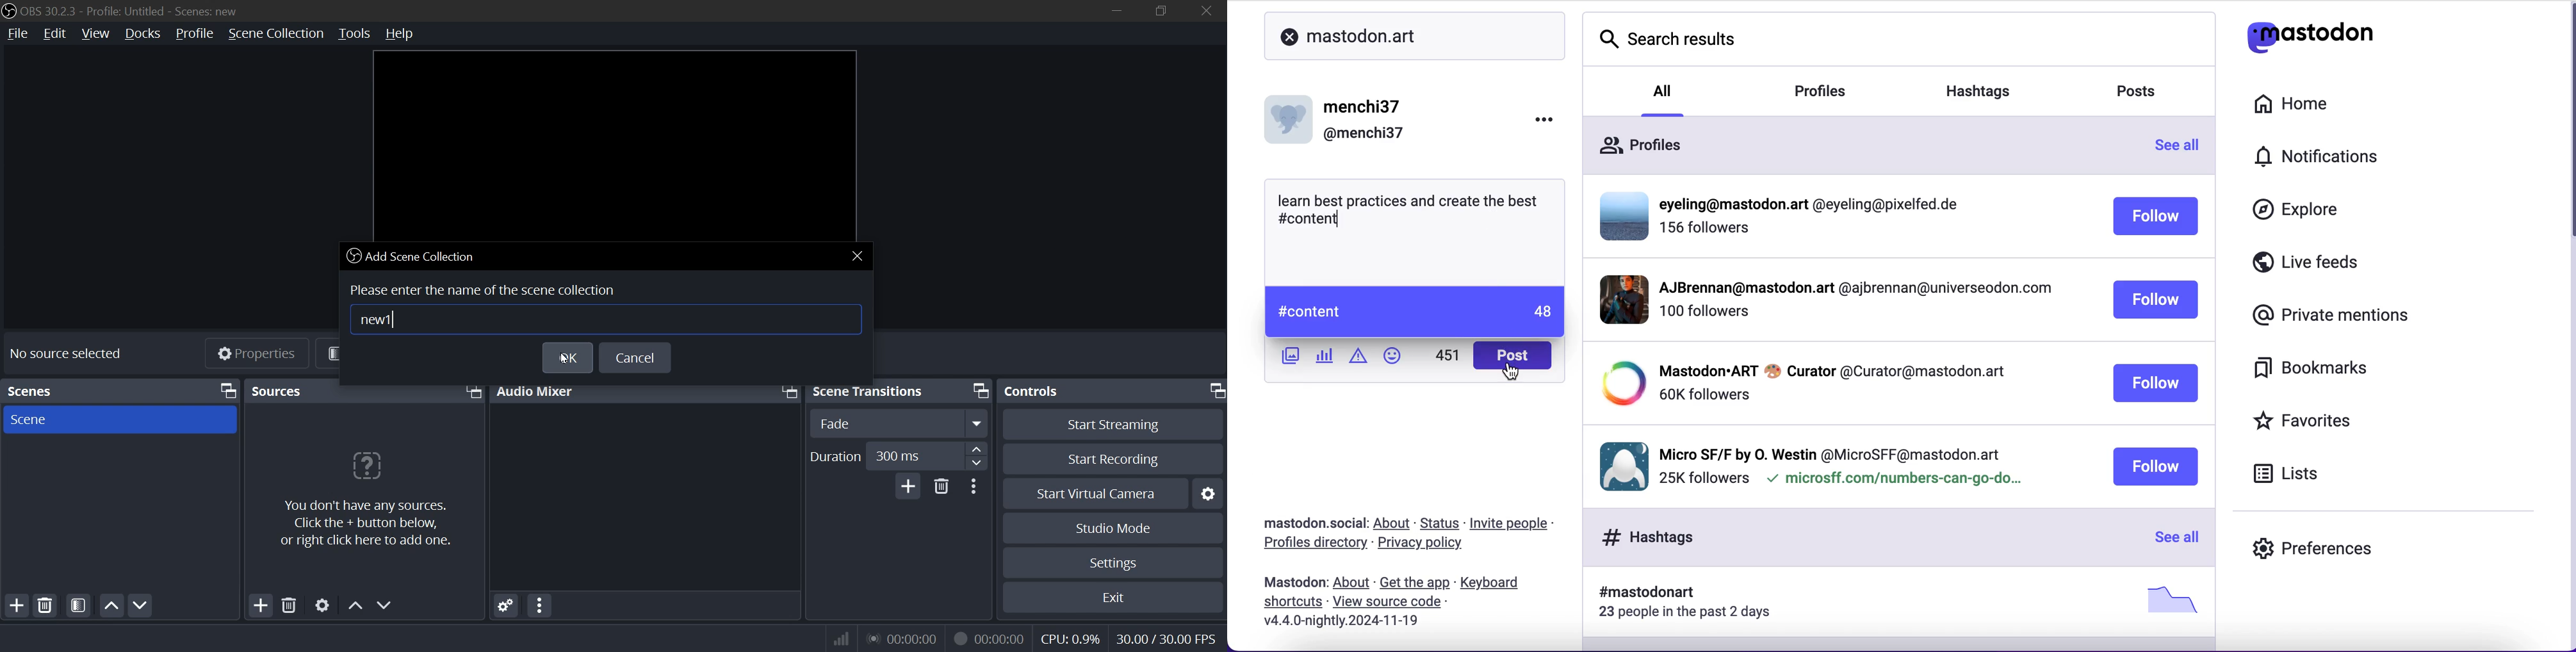 This screenshot has height=672, width=2576. I want to click on followers, so click(1703, 479).